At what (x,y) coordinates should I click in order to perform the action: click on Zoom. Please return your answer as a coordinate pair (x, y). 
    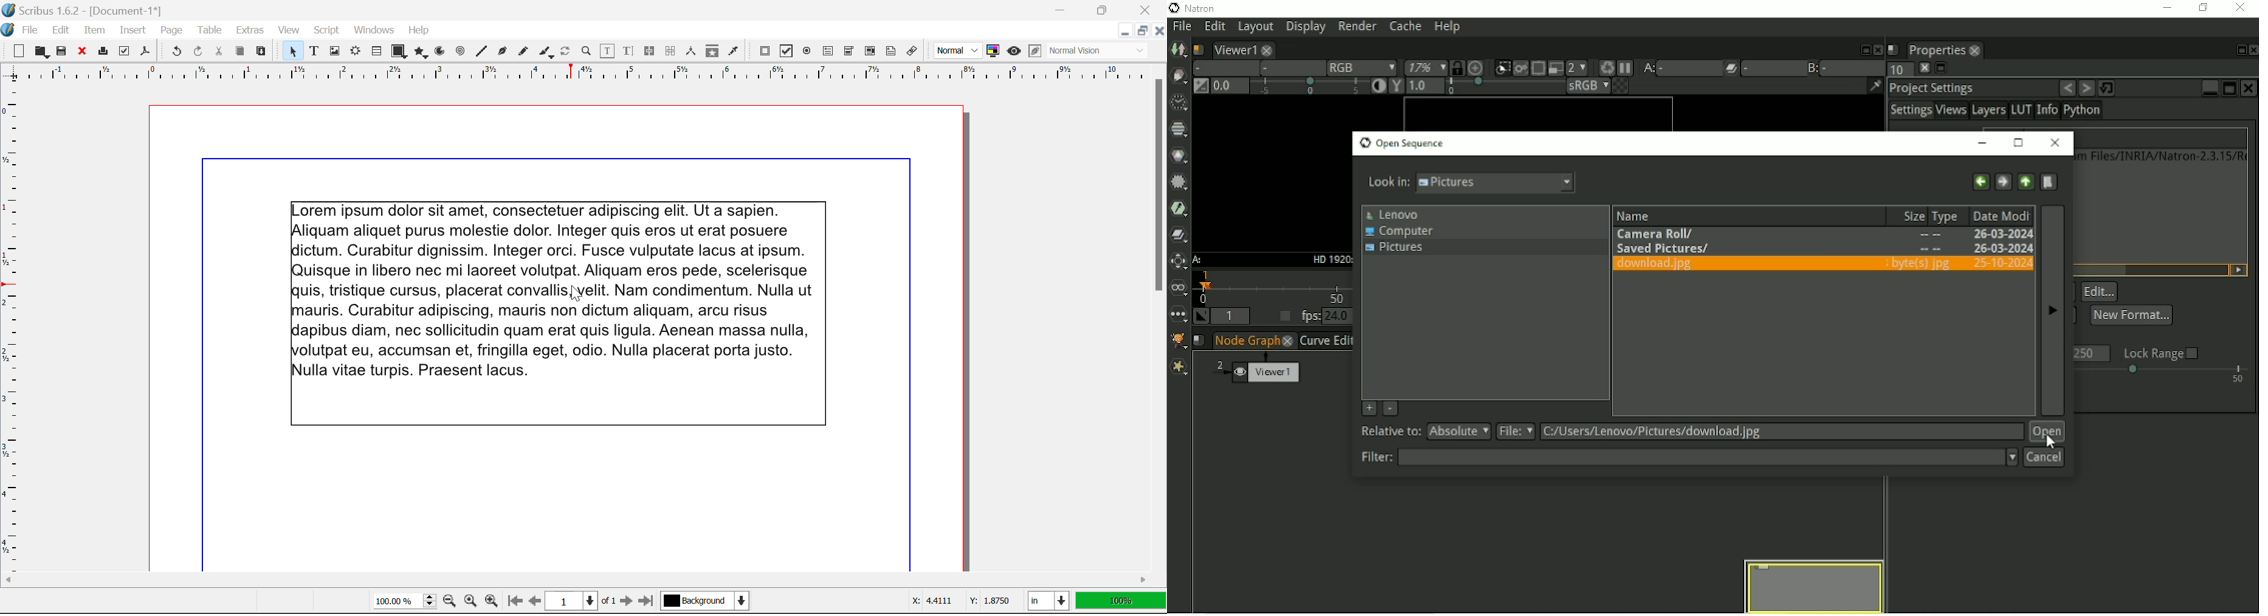
    Looking at the image, I should click on (587, 50).